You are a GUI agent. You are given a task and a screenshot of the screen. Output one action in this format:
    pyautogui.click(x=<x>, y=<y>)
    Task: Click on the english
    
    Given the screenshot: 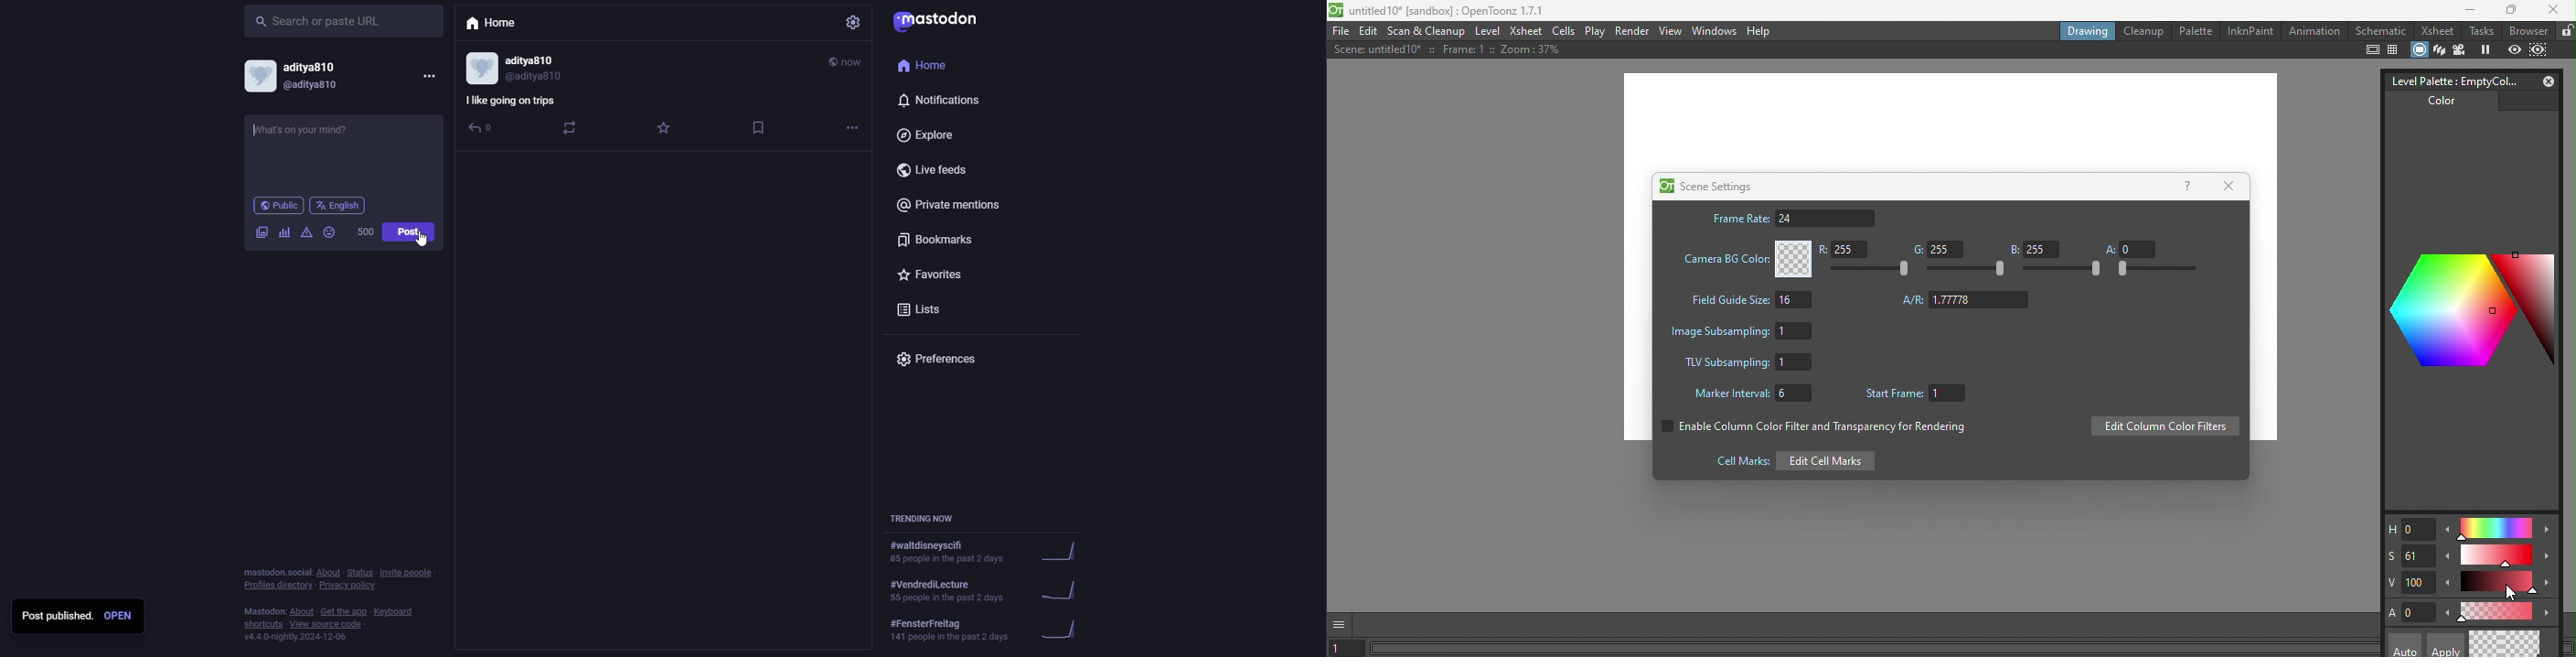 What is the action you would take?
    pyautogui.click(x=337, y=206)
    